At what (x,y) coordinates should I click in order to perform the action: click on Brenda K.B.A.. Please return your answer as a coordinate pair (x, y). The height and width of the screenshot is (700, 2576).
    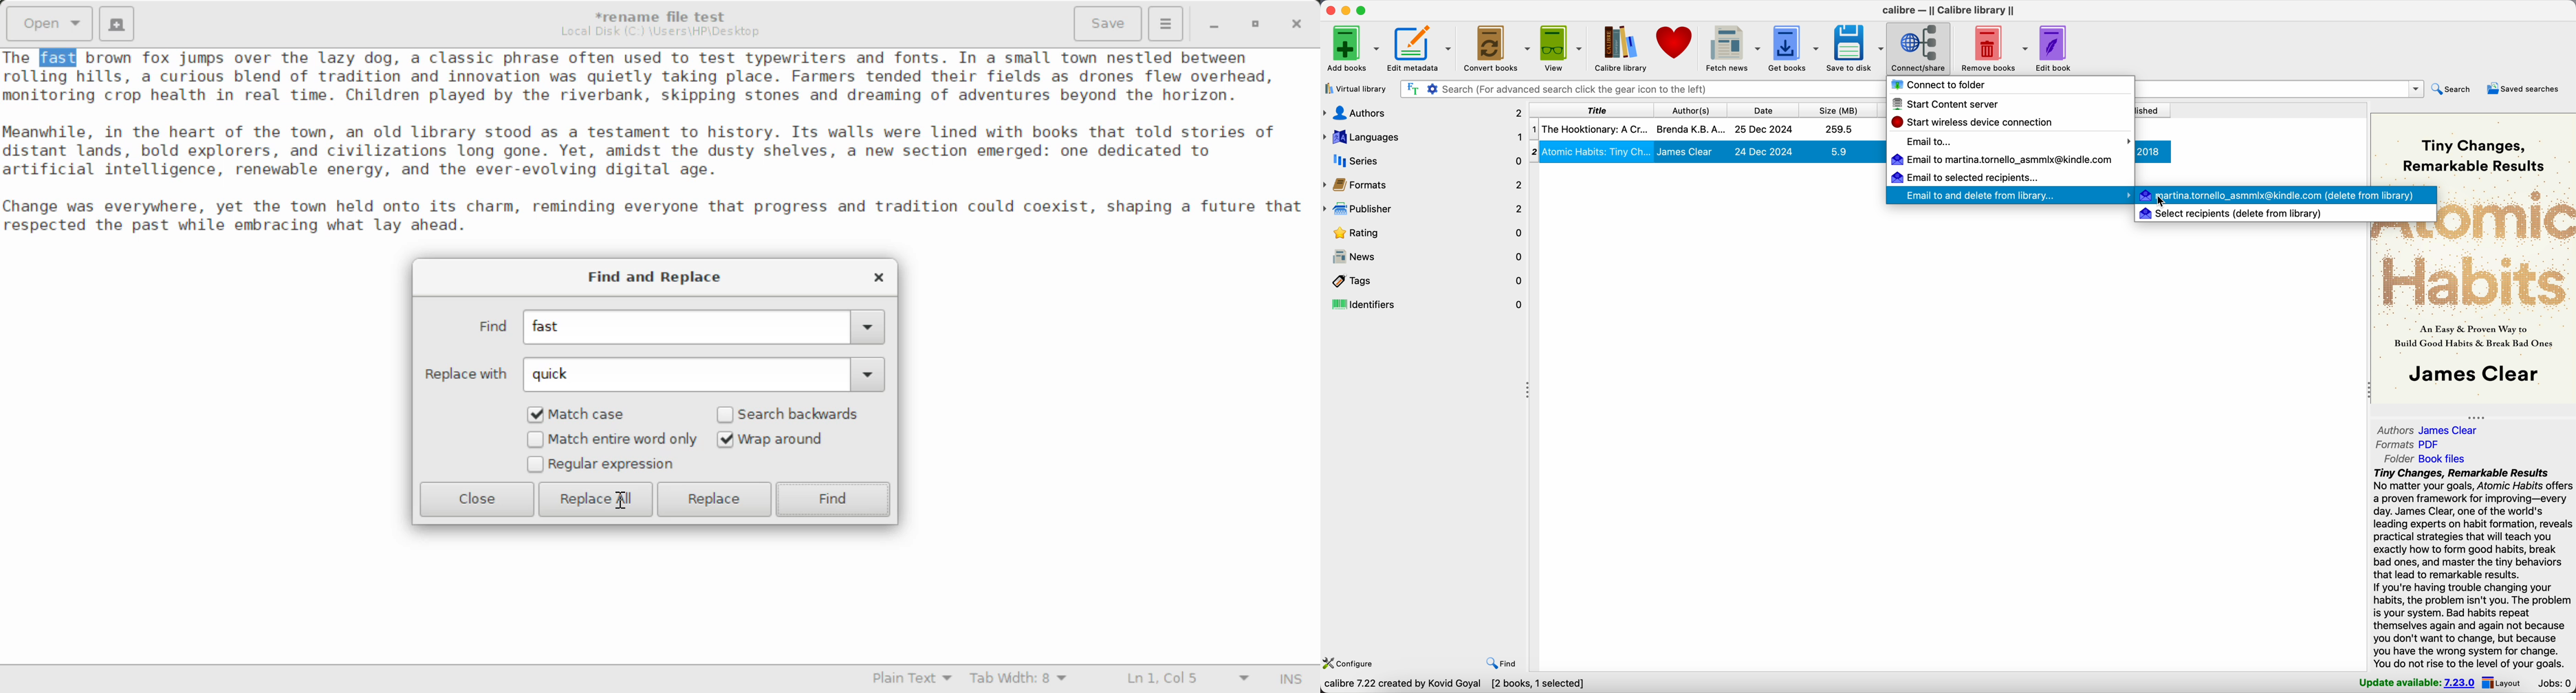
    Looking at the image, I should click on (1691, 128).